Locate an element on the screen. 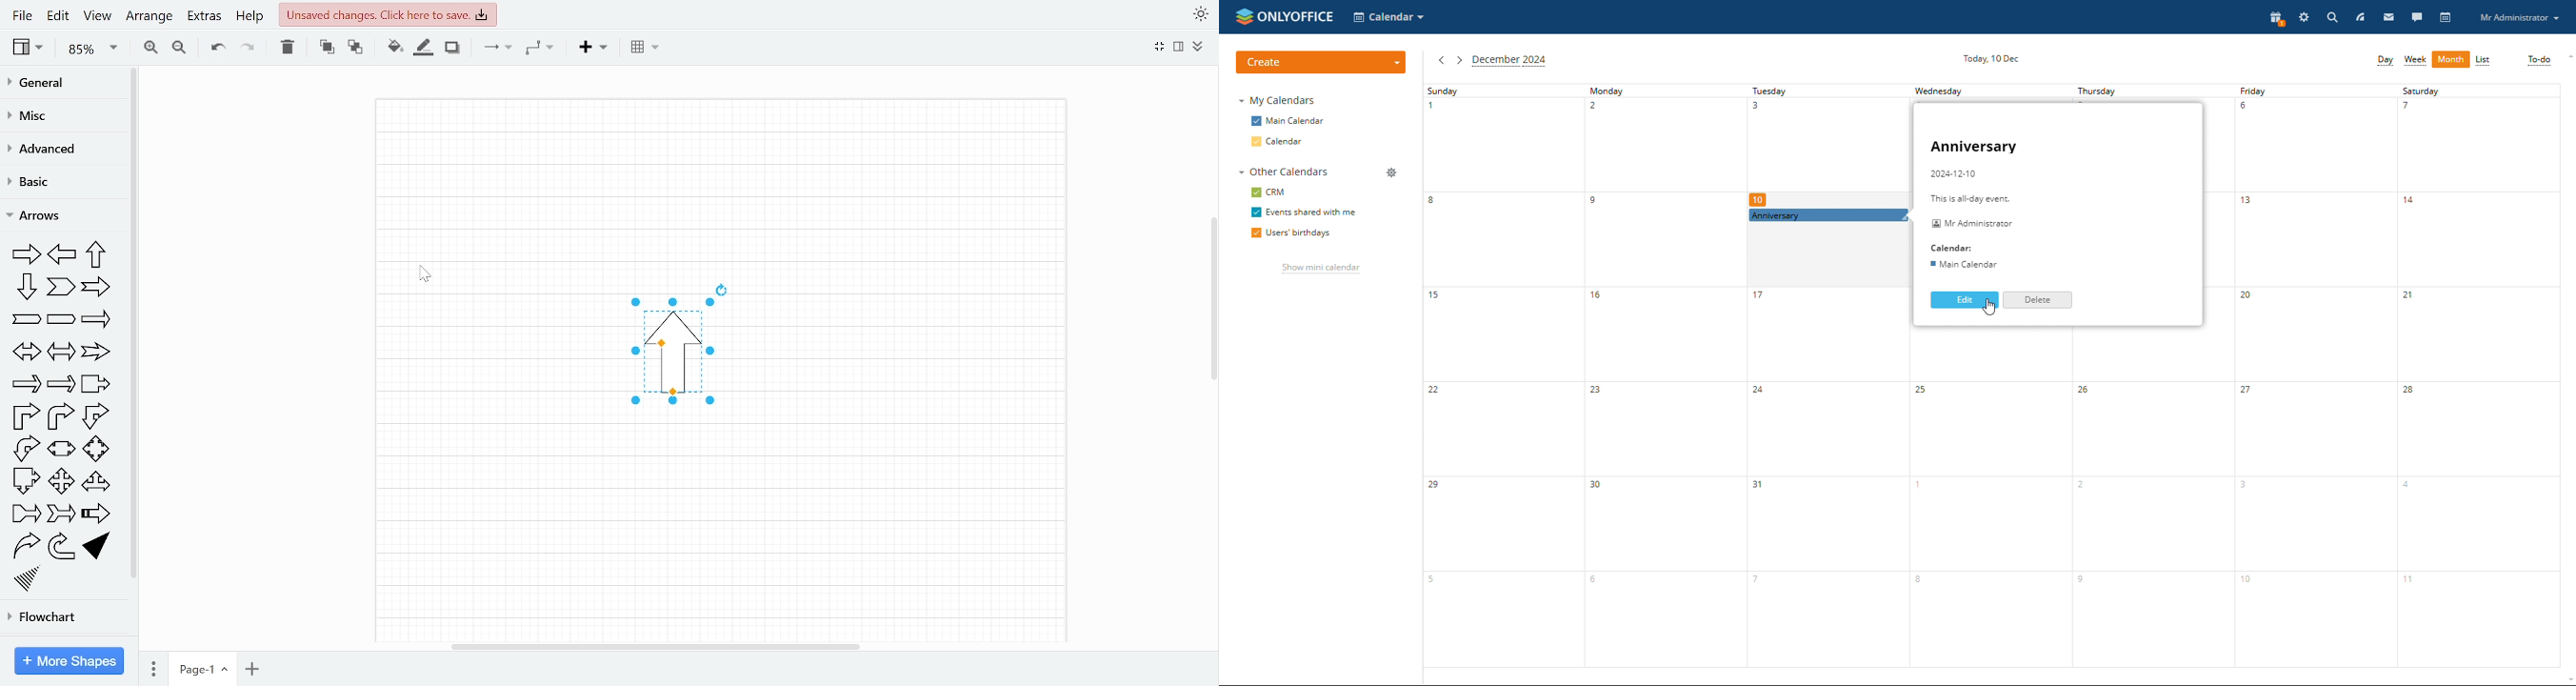  edit is located at coordinates (1965, 300).